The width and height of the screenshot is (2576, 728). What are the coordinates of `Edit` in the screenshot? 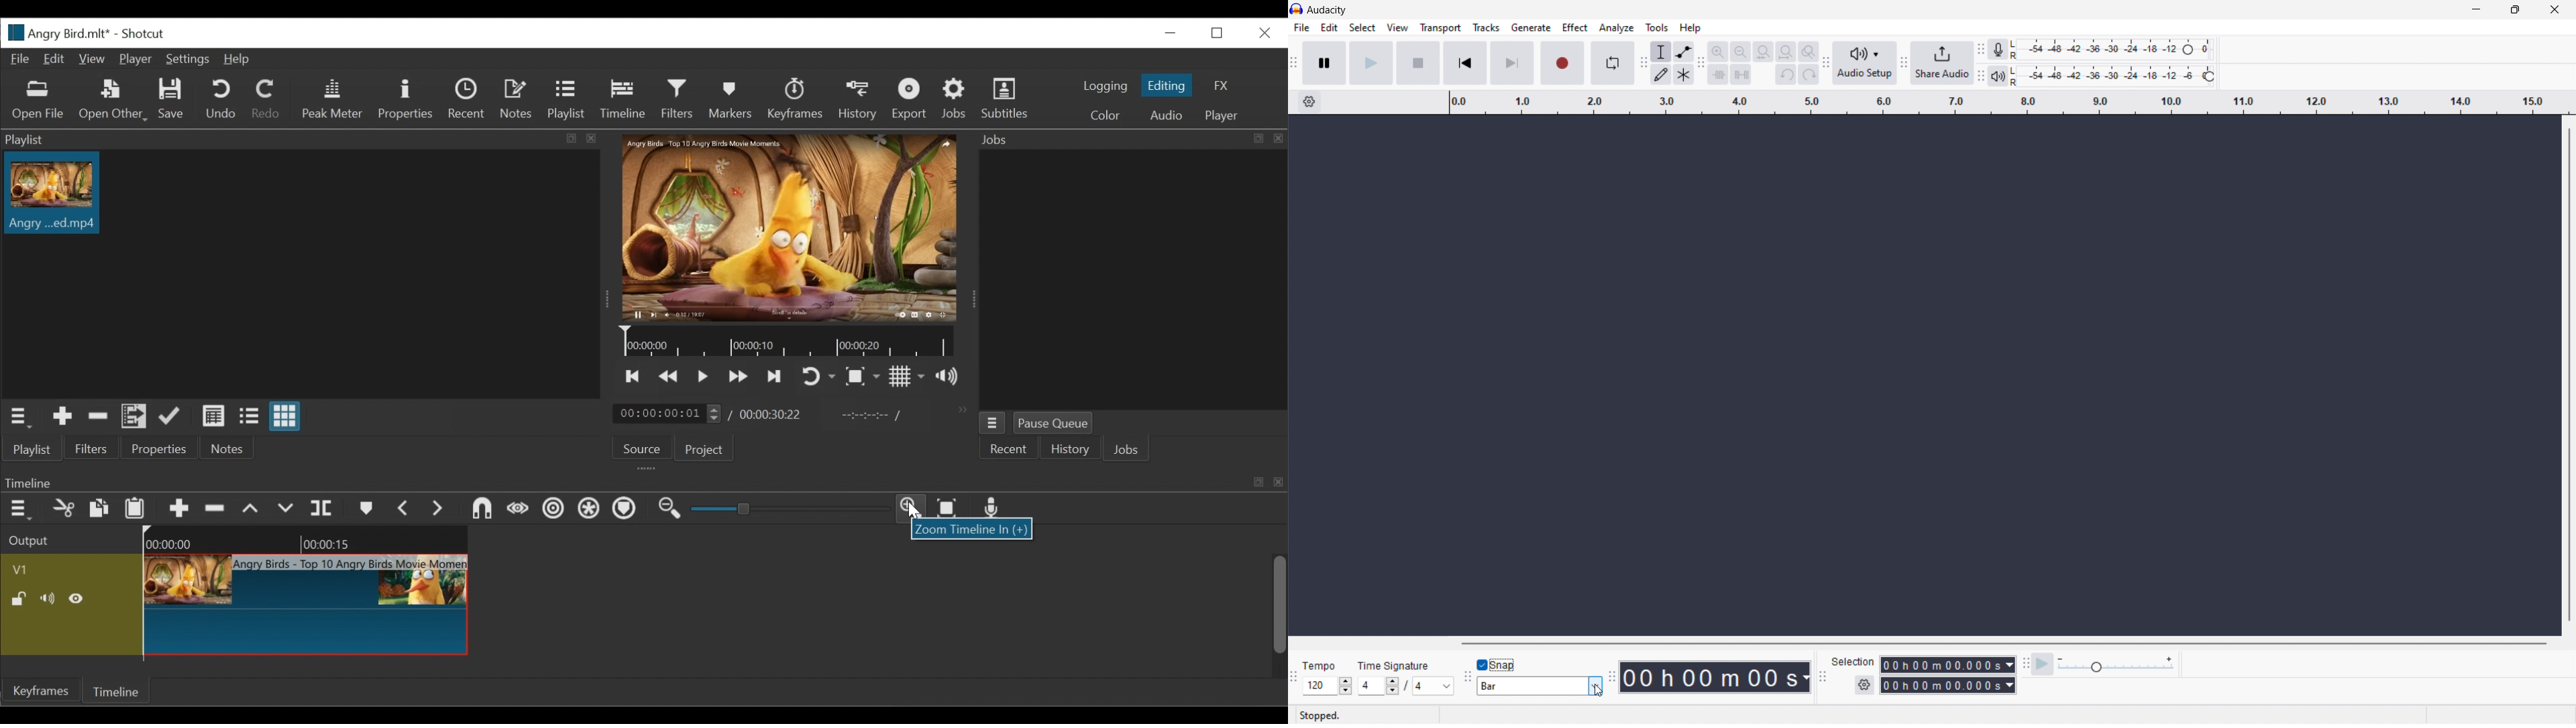 It's located at (54, 60).